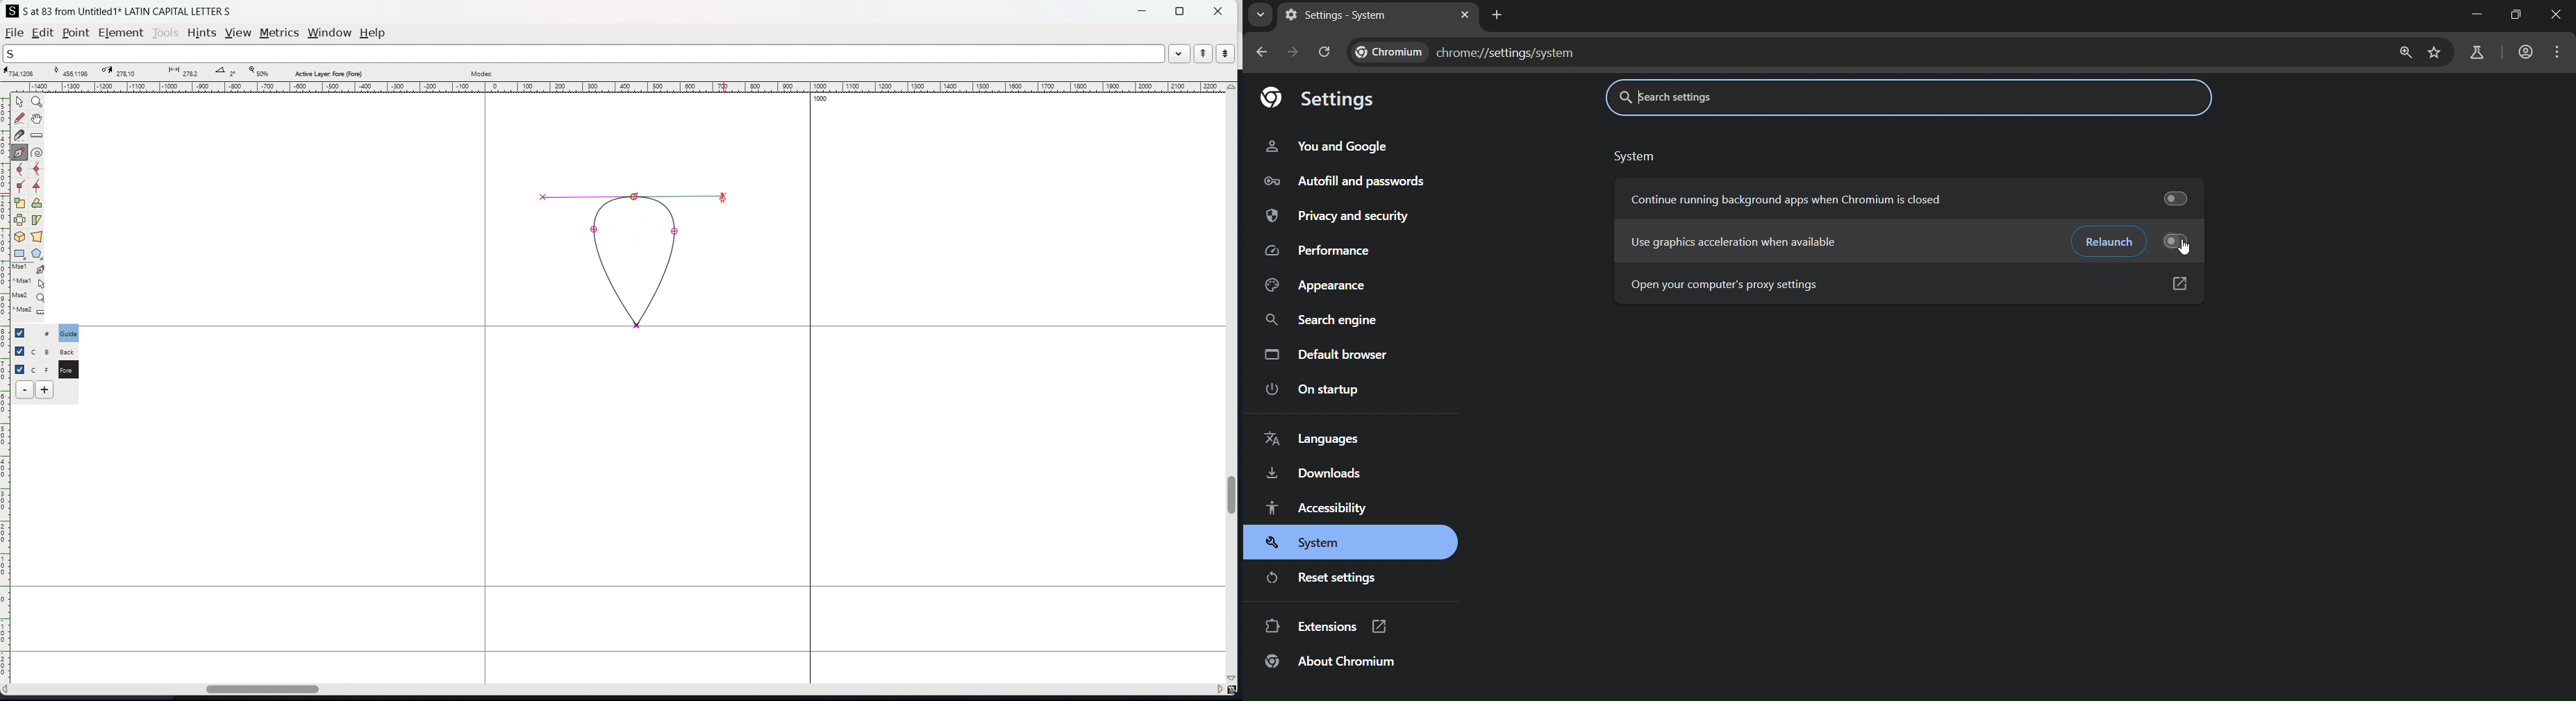 The width and height of the screenshot is (2576, 728). Describe the element at coordinates (1313, 389) in the screenshot. I see `on startup` at that location.